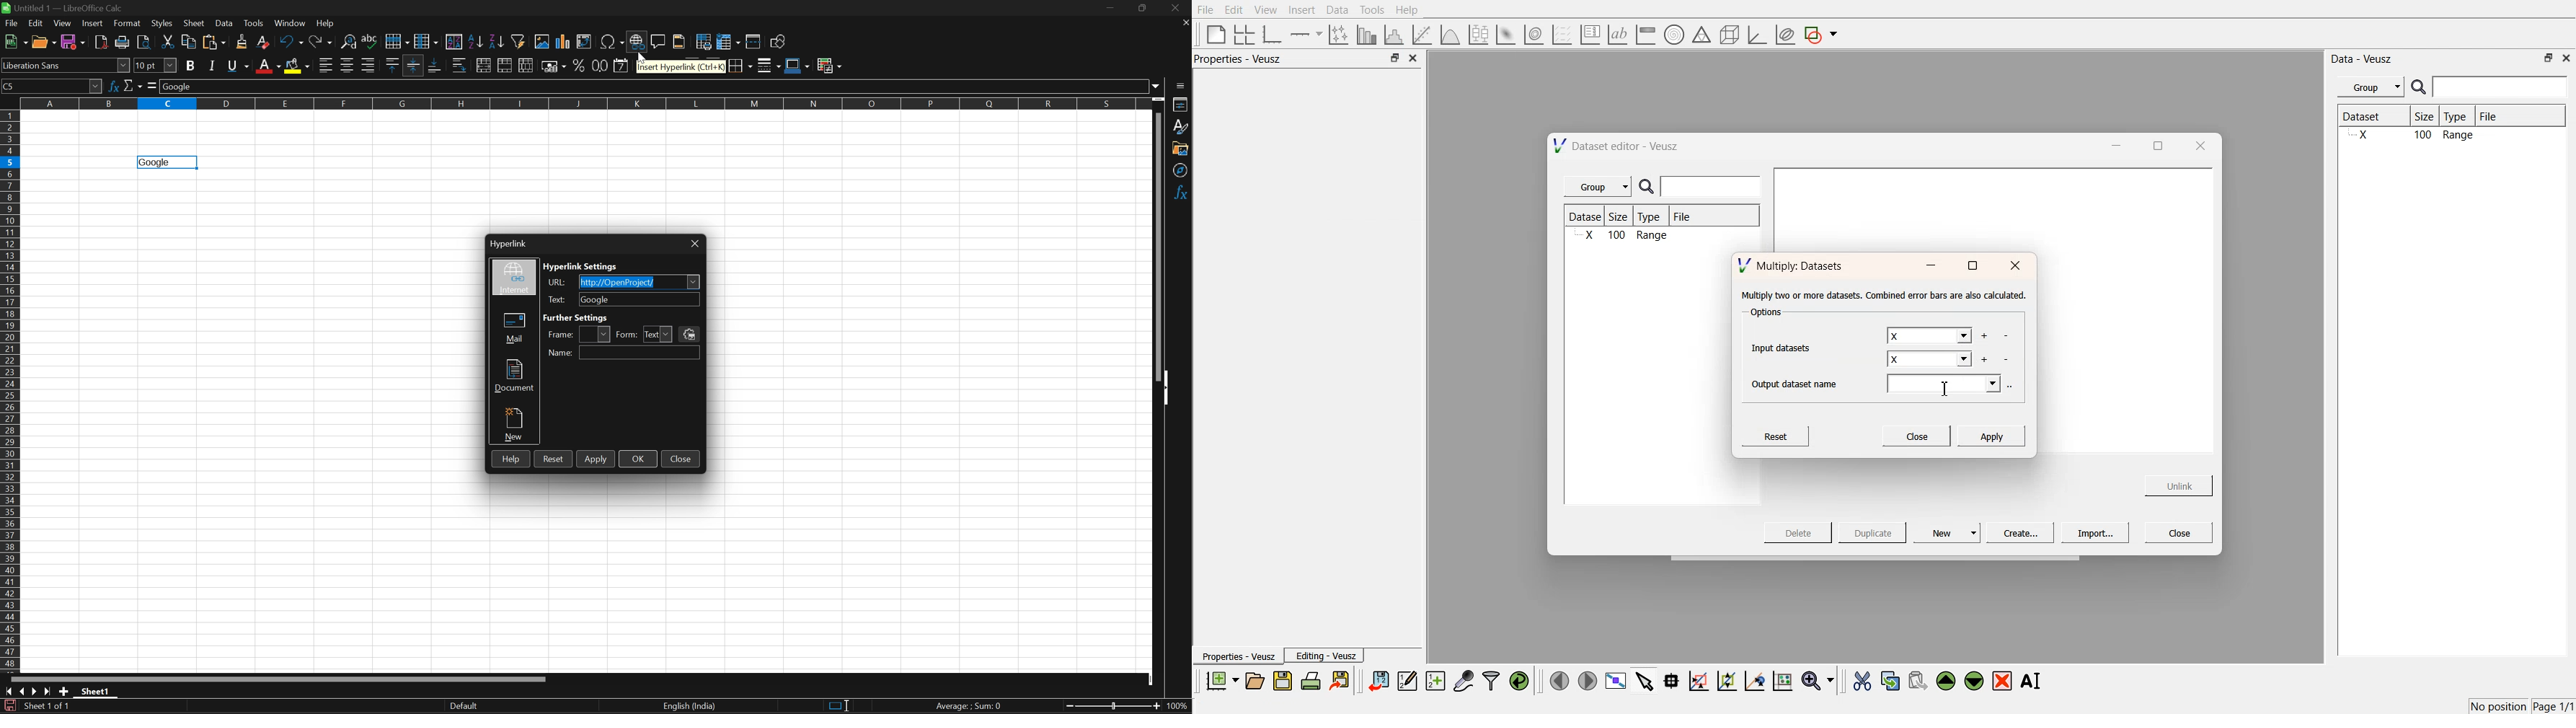 The image size is (2576, 728). I want to click on Select formula, so click(152, 84).